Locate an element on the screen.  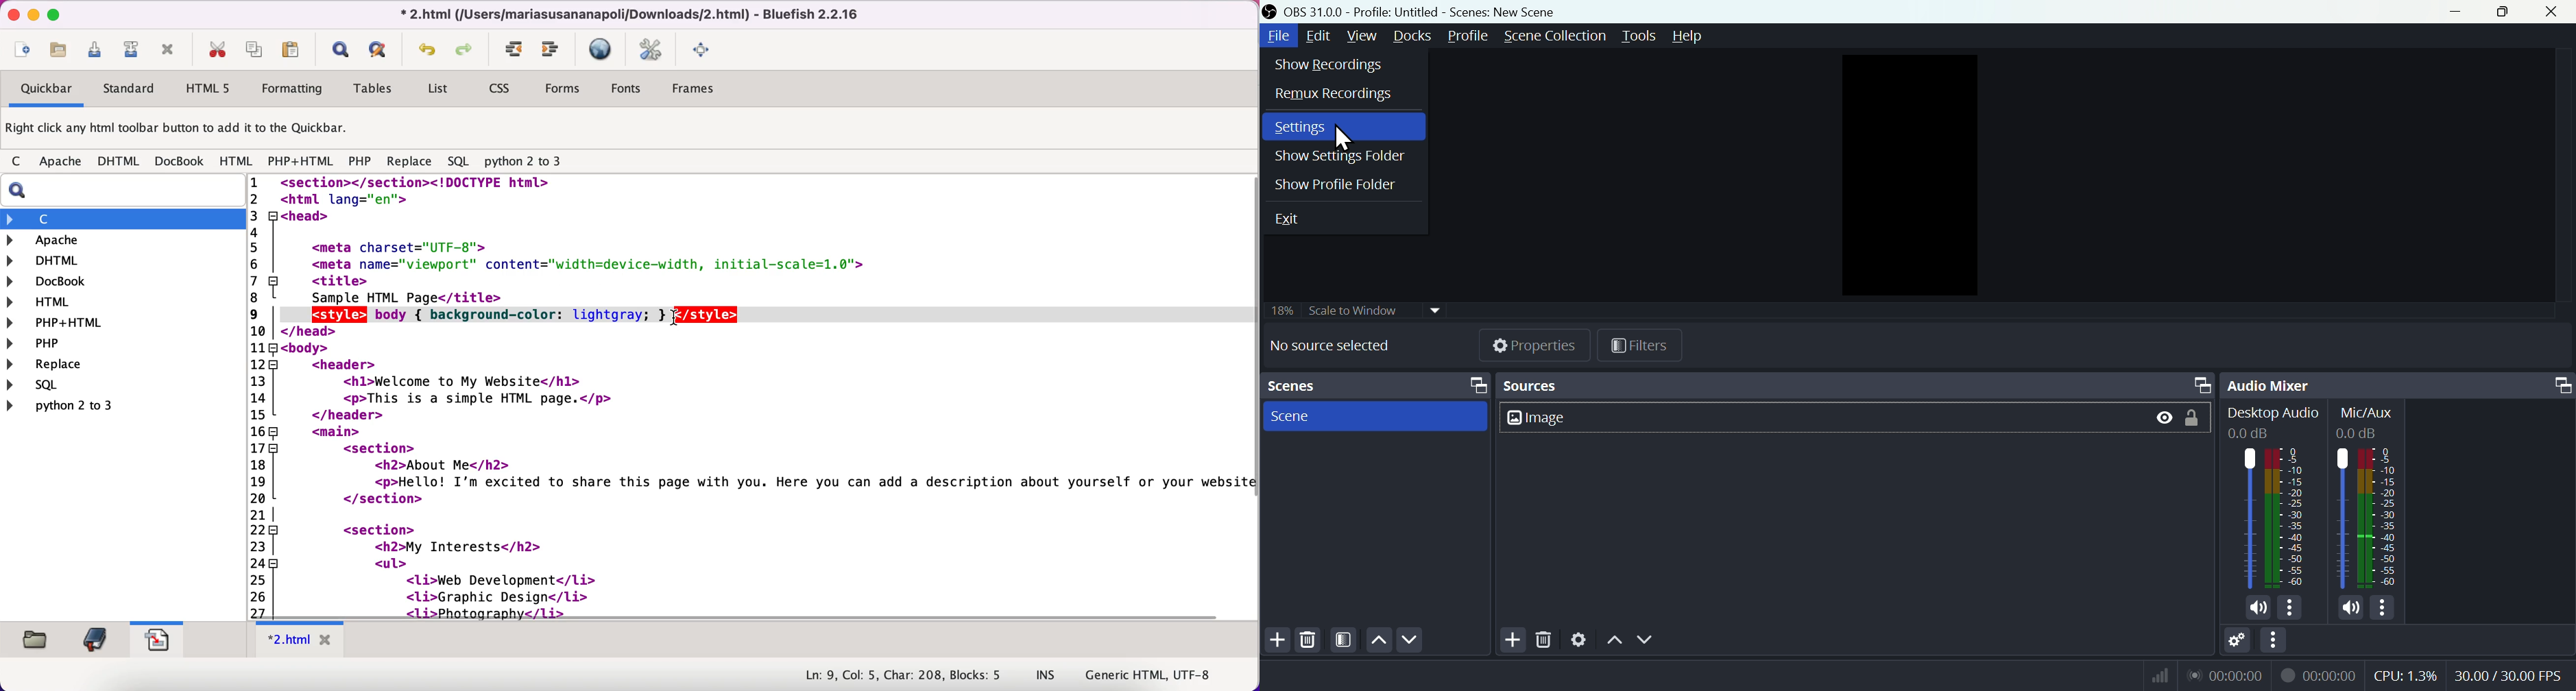
Scale to window is located at coordinates (1354, 310).